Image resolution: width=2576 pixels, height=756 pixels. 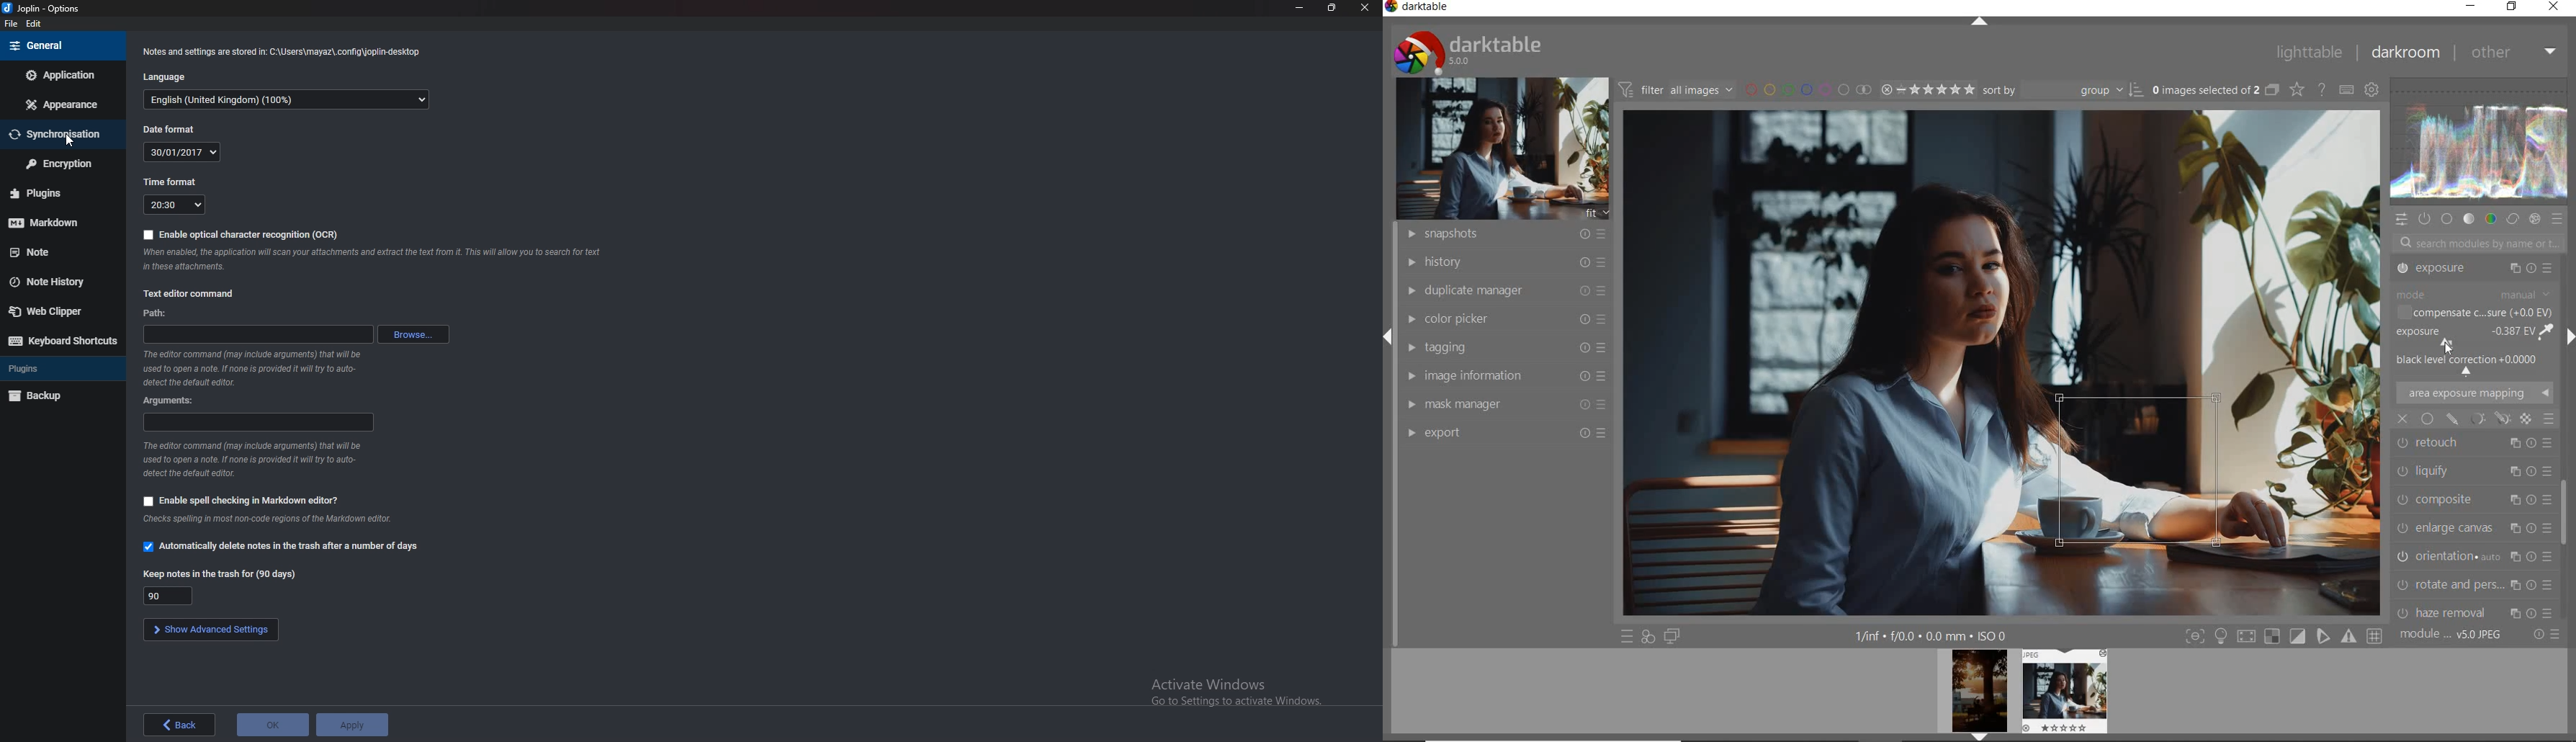 What do you see at coordinates (241, 500) in the screenshot?
I see `enable spell check` at bounding box center [241, 500].